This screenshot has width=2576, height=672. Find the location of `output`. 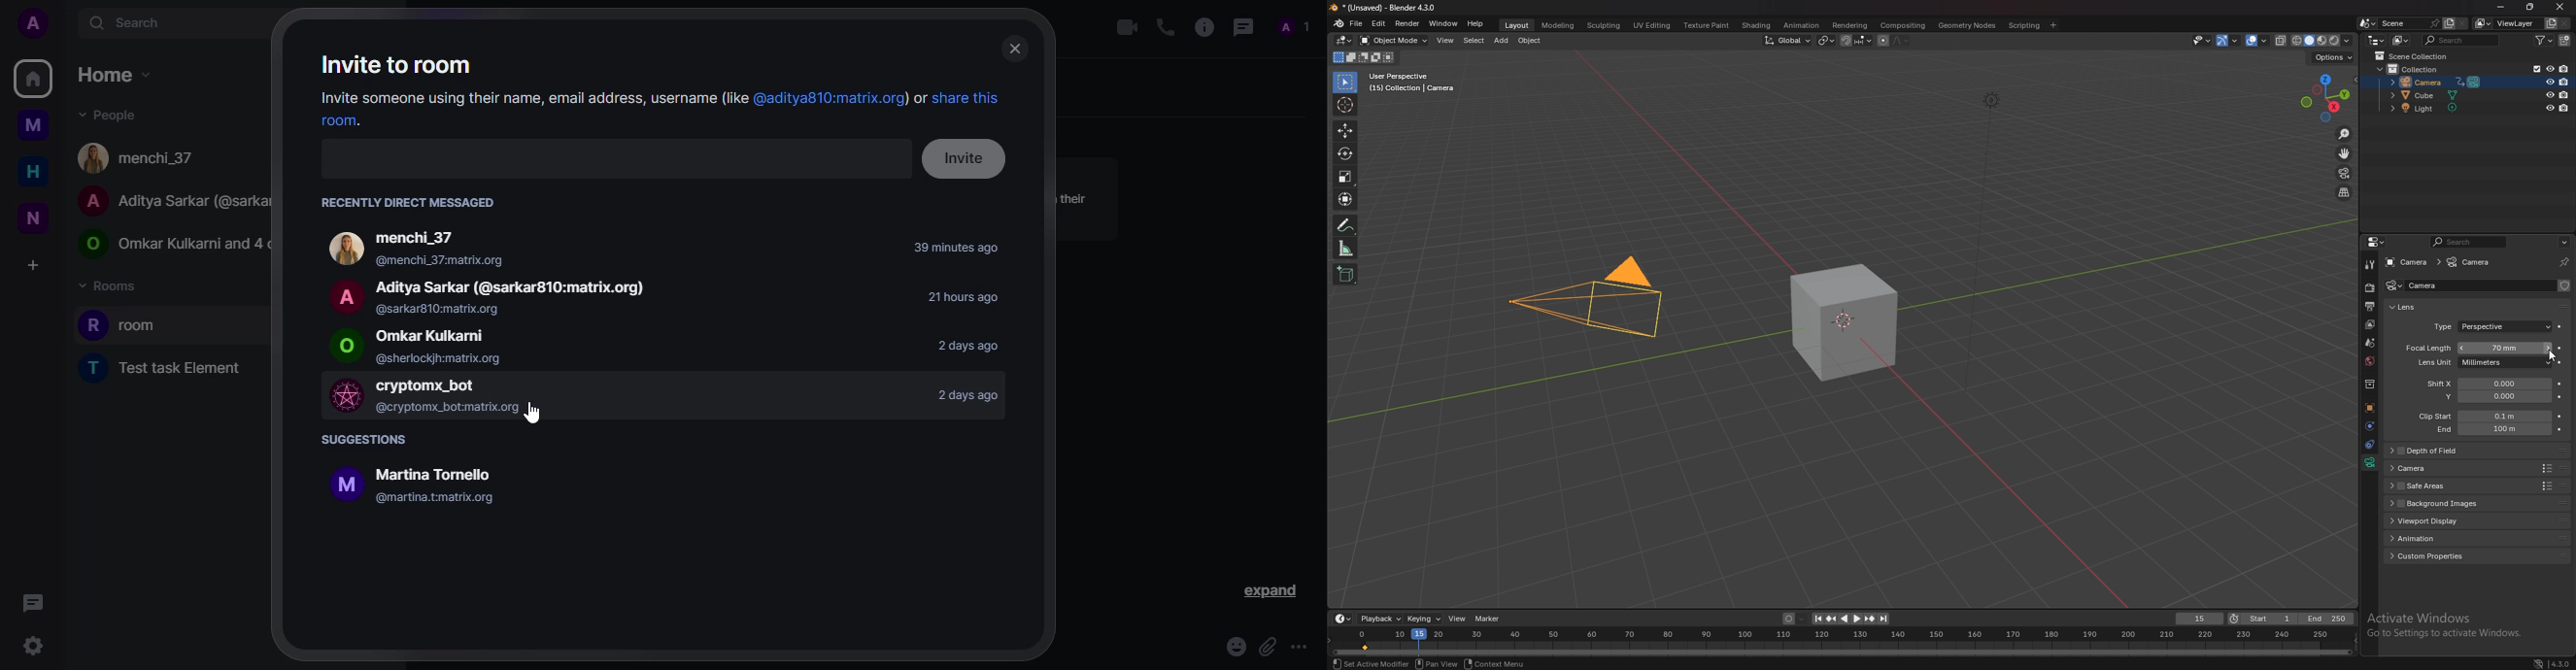

output is located at coordinates (2371, 306).